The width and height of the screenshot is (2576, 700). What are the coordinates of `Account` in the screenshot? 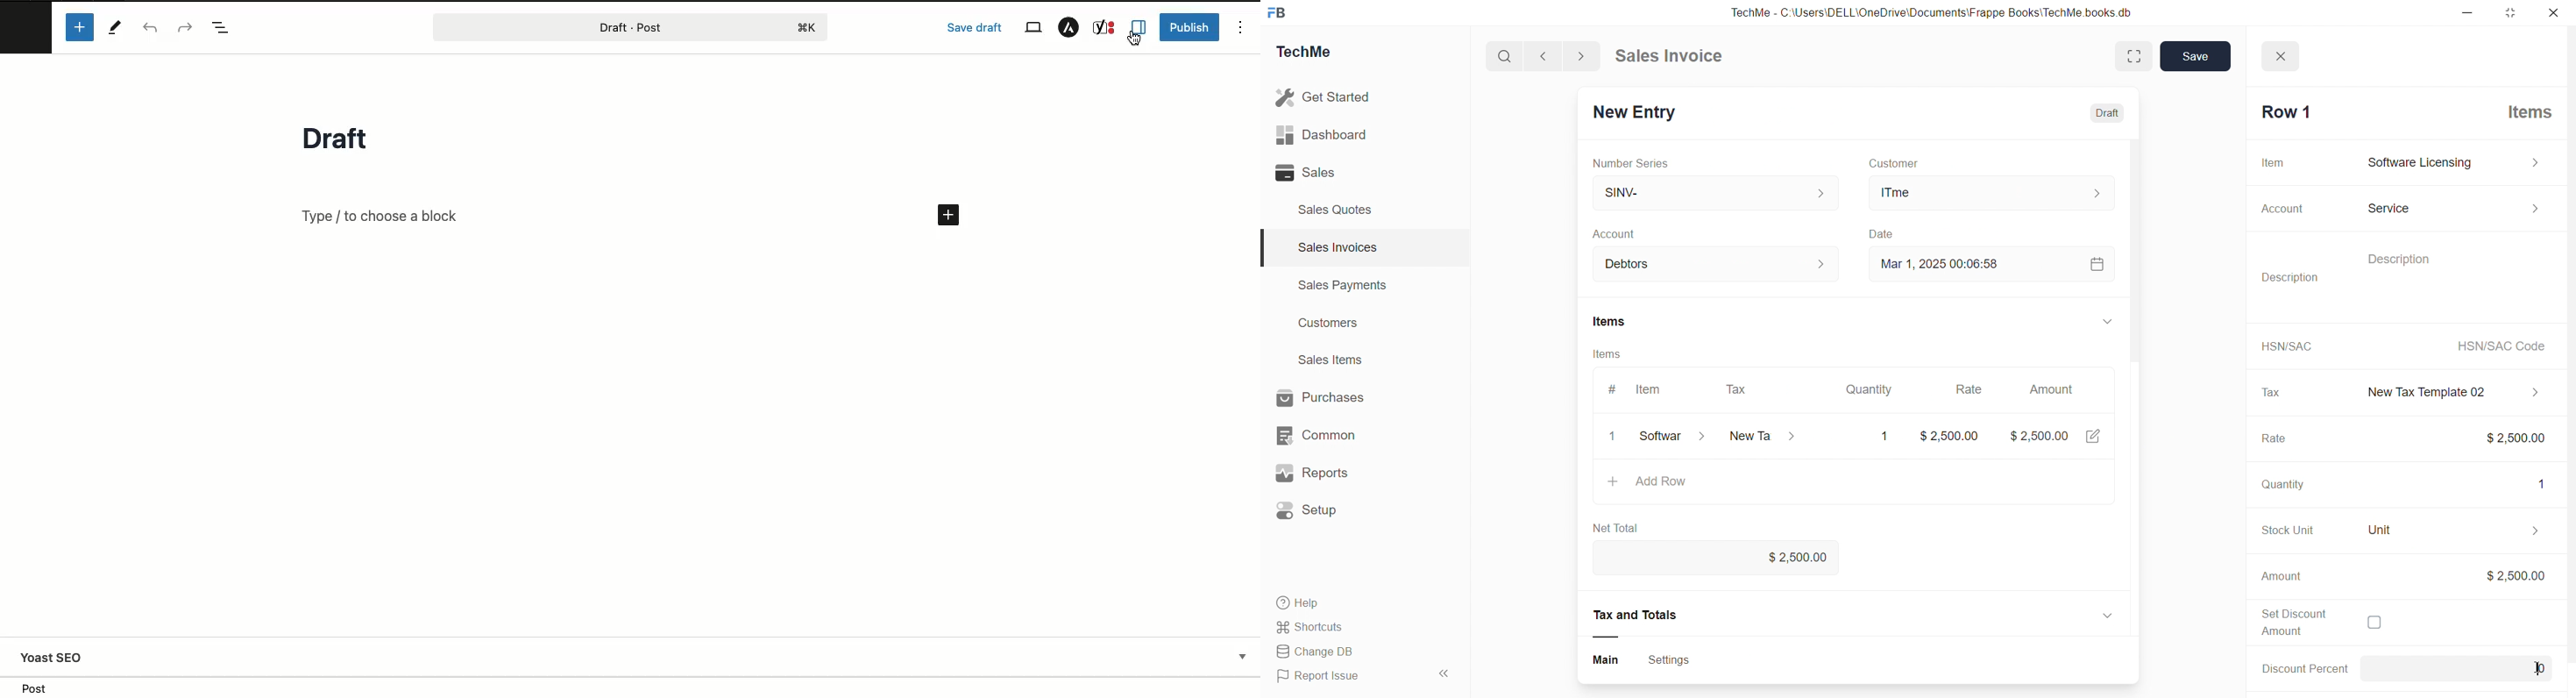 It's located at (1622, 232).